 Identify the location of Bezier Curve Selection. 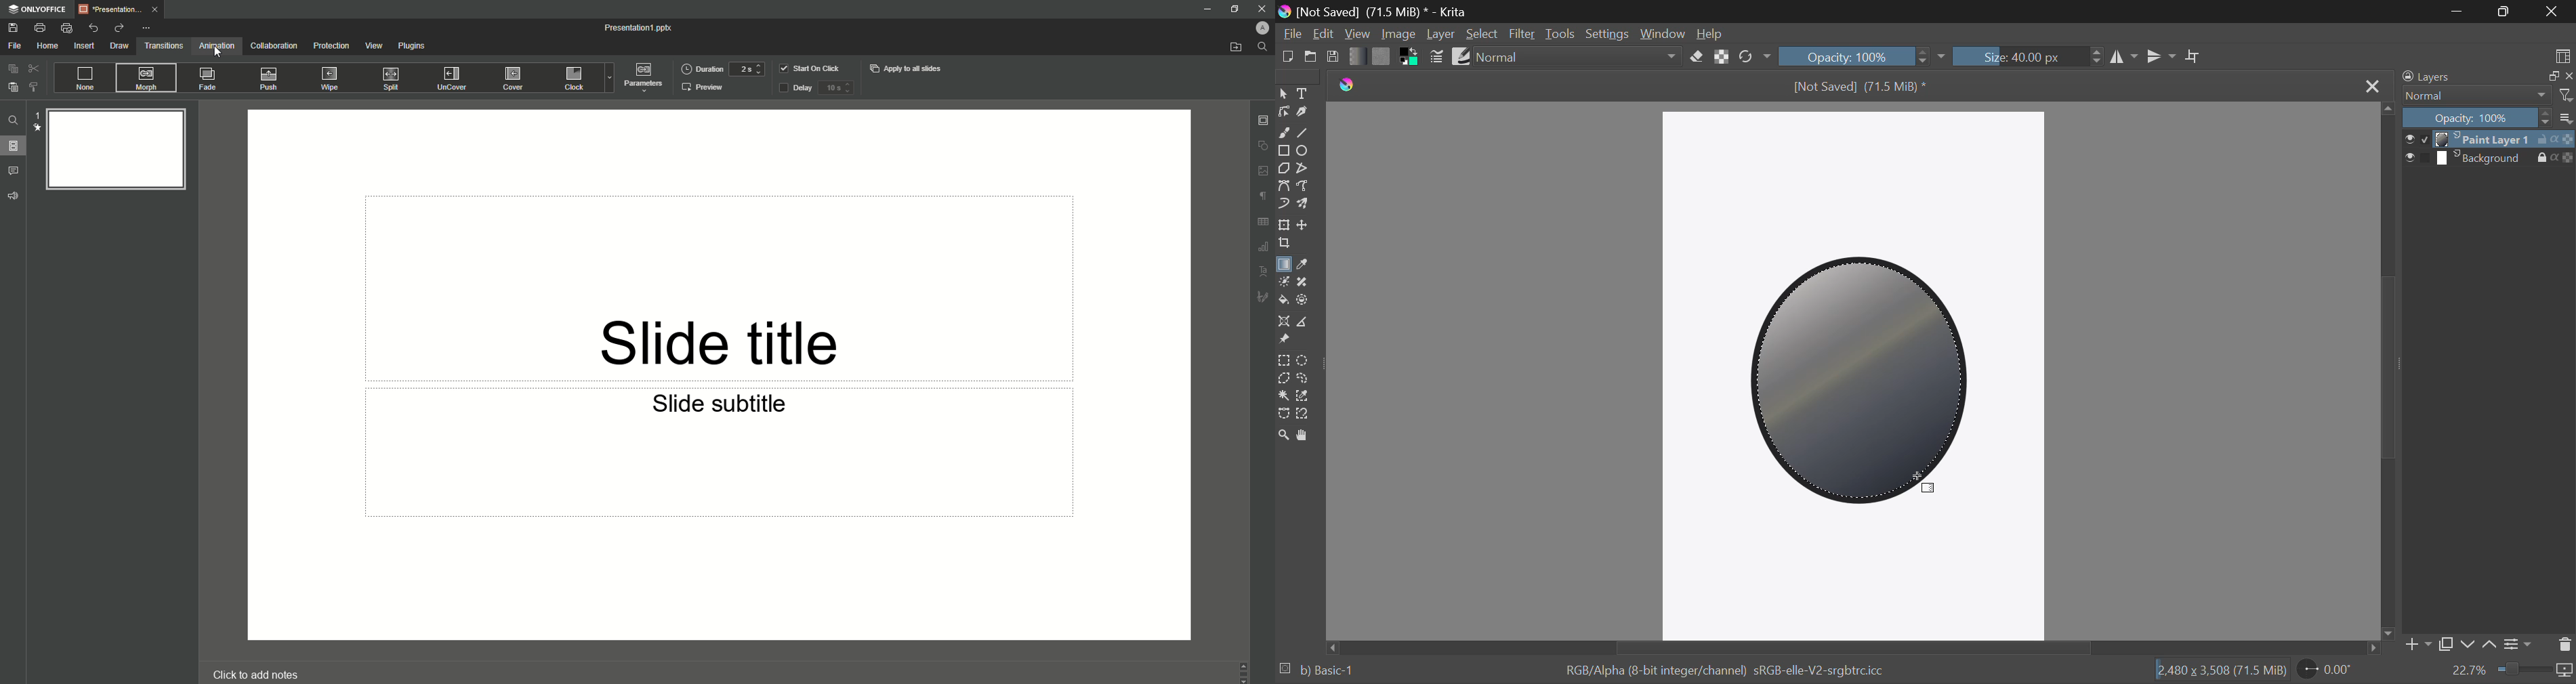
(1284, 415).